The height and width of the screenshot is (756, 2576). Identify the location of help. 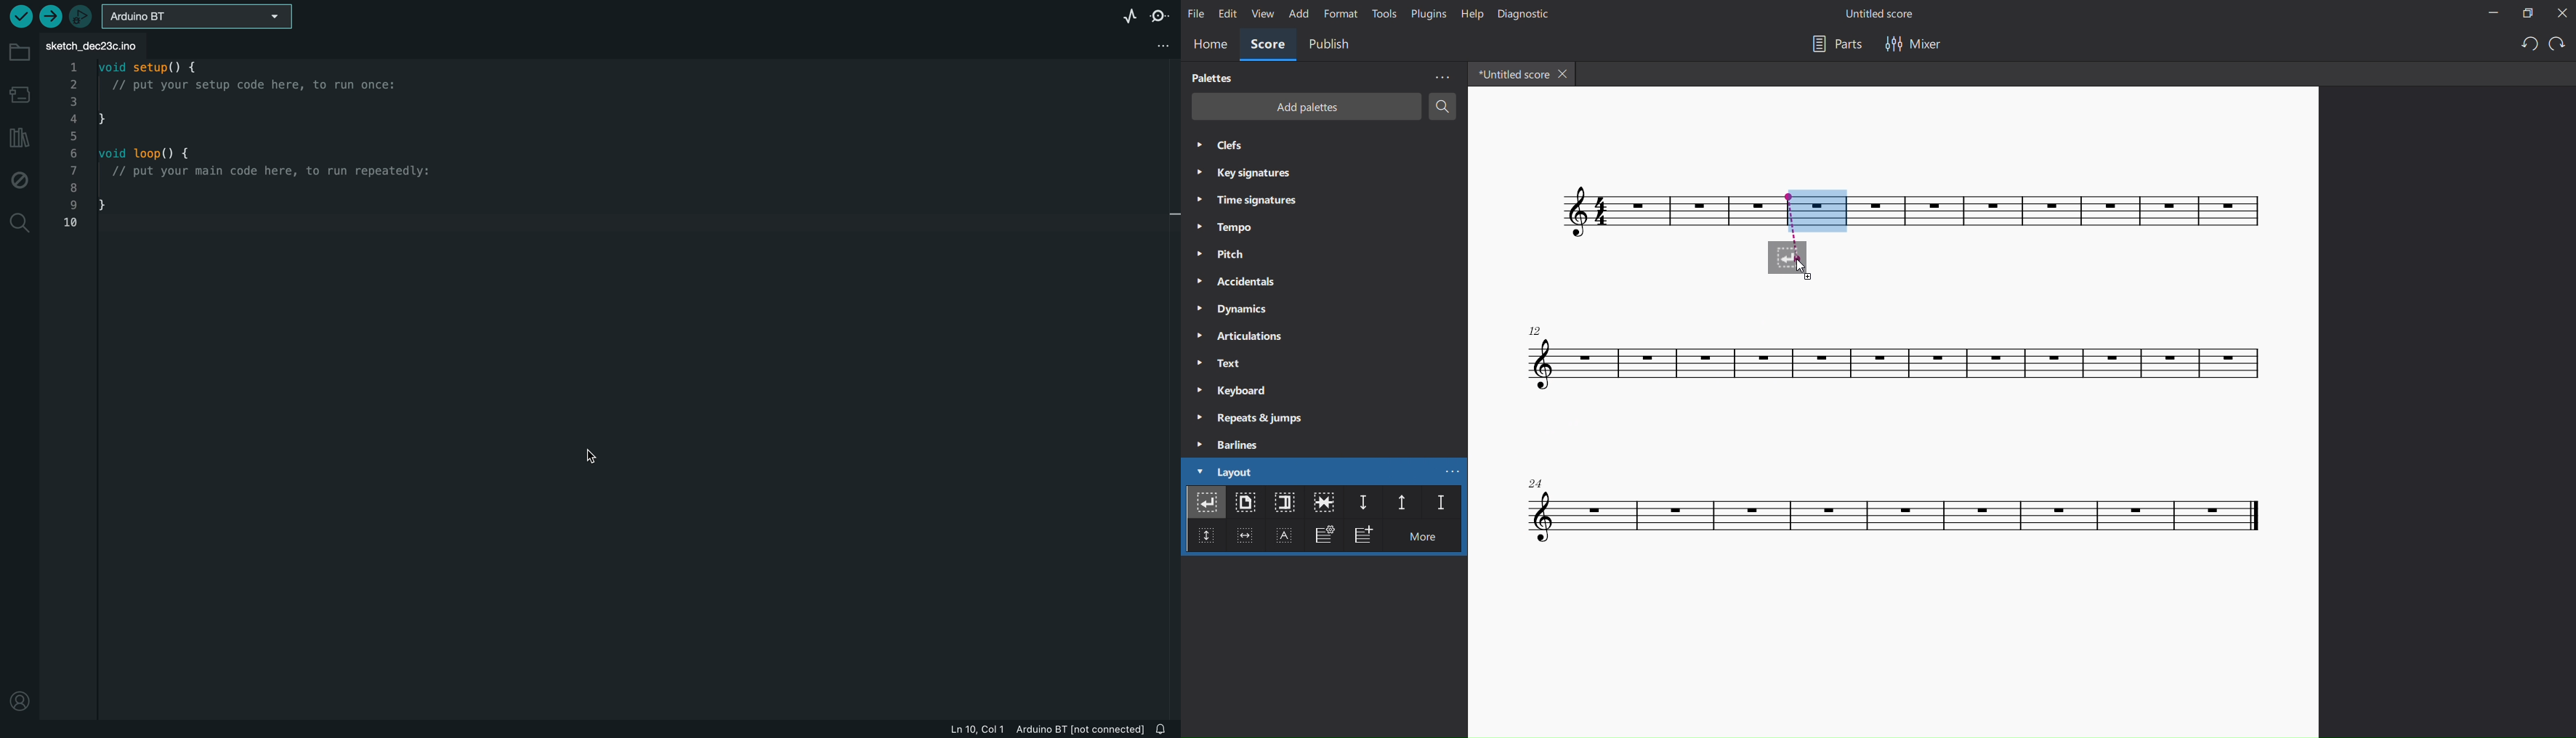
(1469, 13).